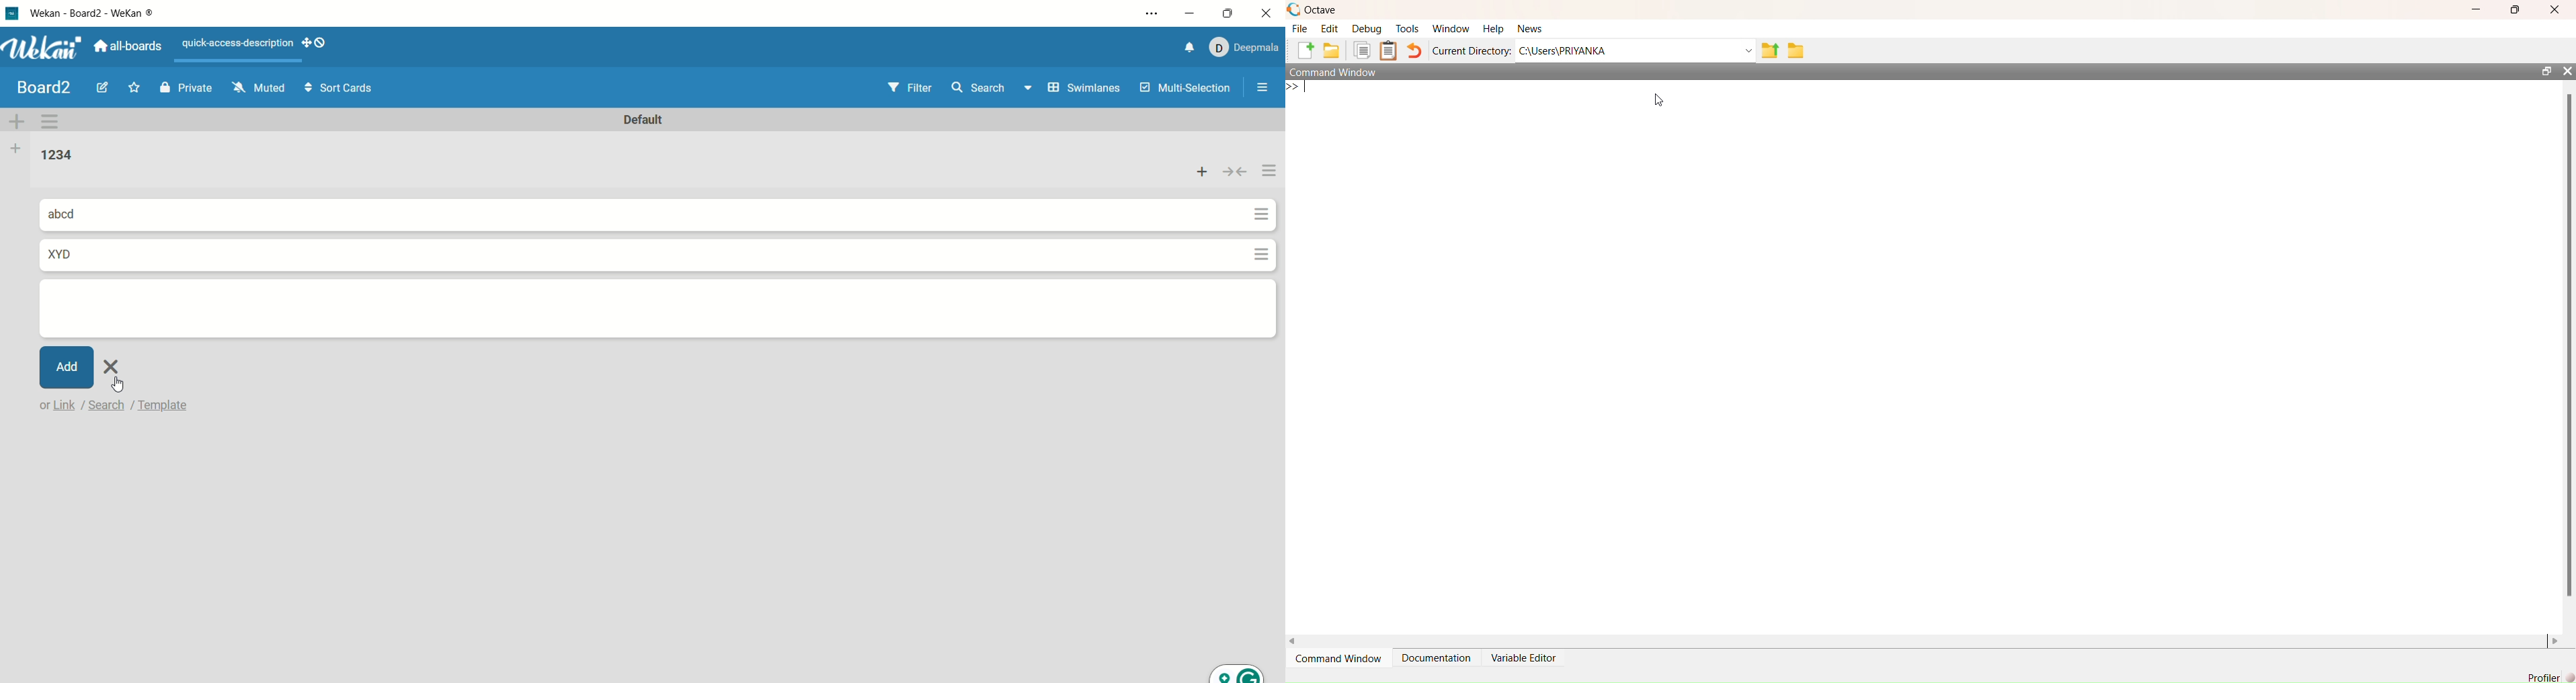 This screenshot has width=2576, height=700. I want to click on maximise, so click(2515, 10).